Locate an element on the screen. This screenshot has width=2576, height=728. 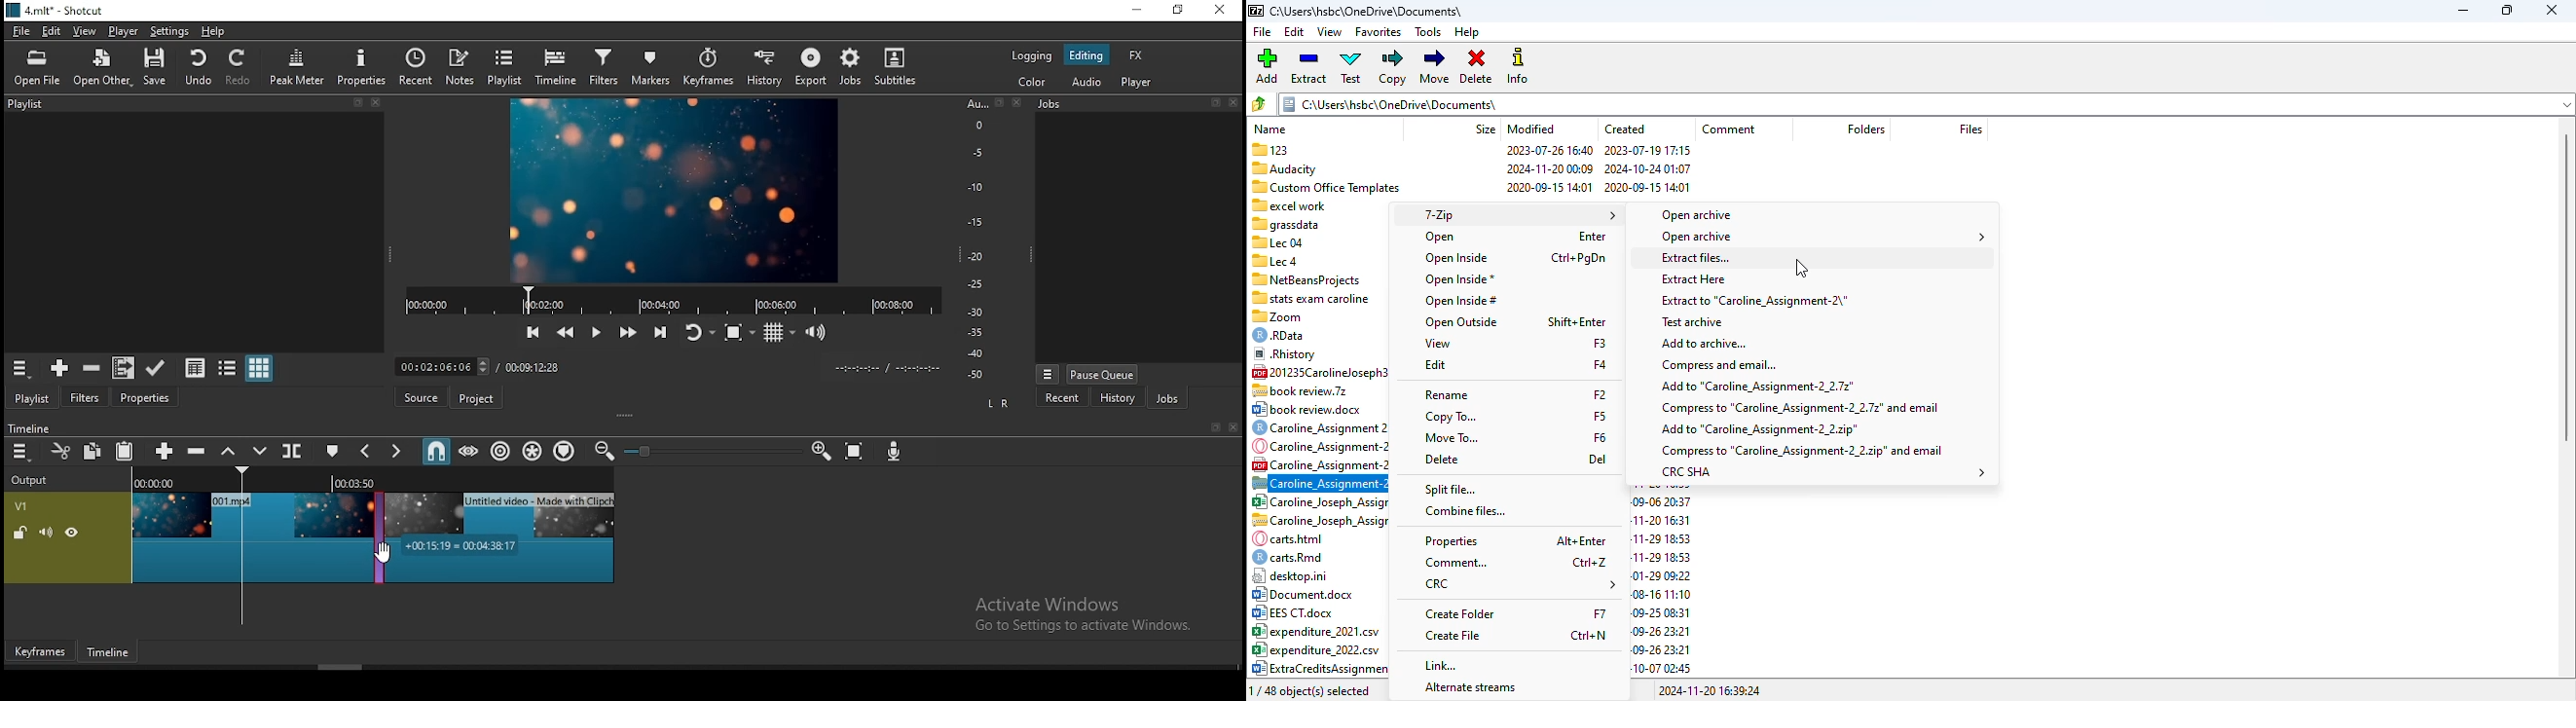
close window is located at coordinates (1222, 10).